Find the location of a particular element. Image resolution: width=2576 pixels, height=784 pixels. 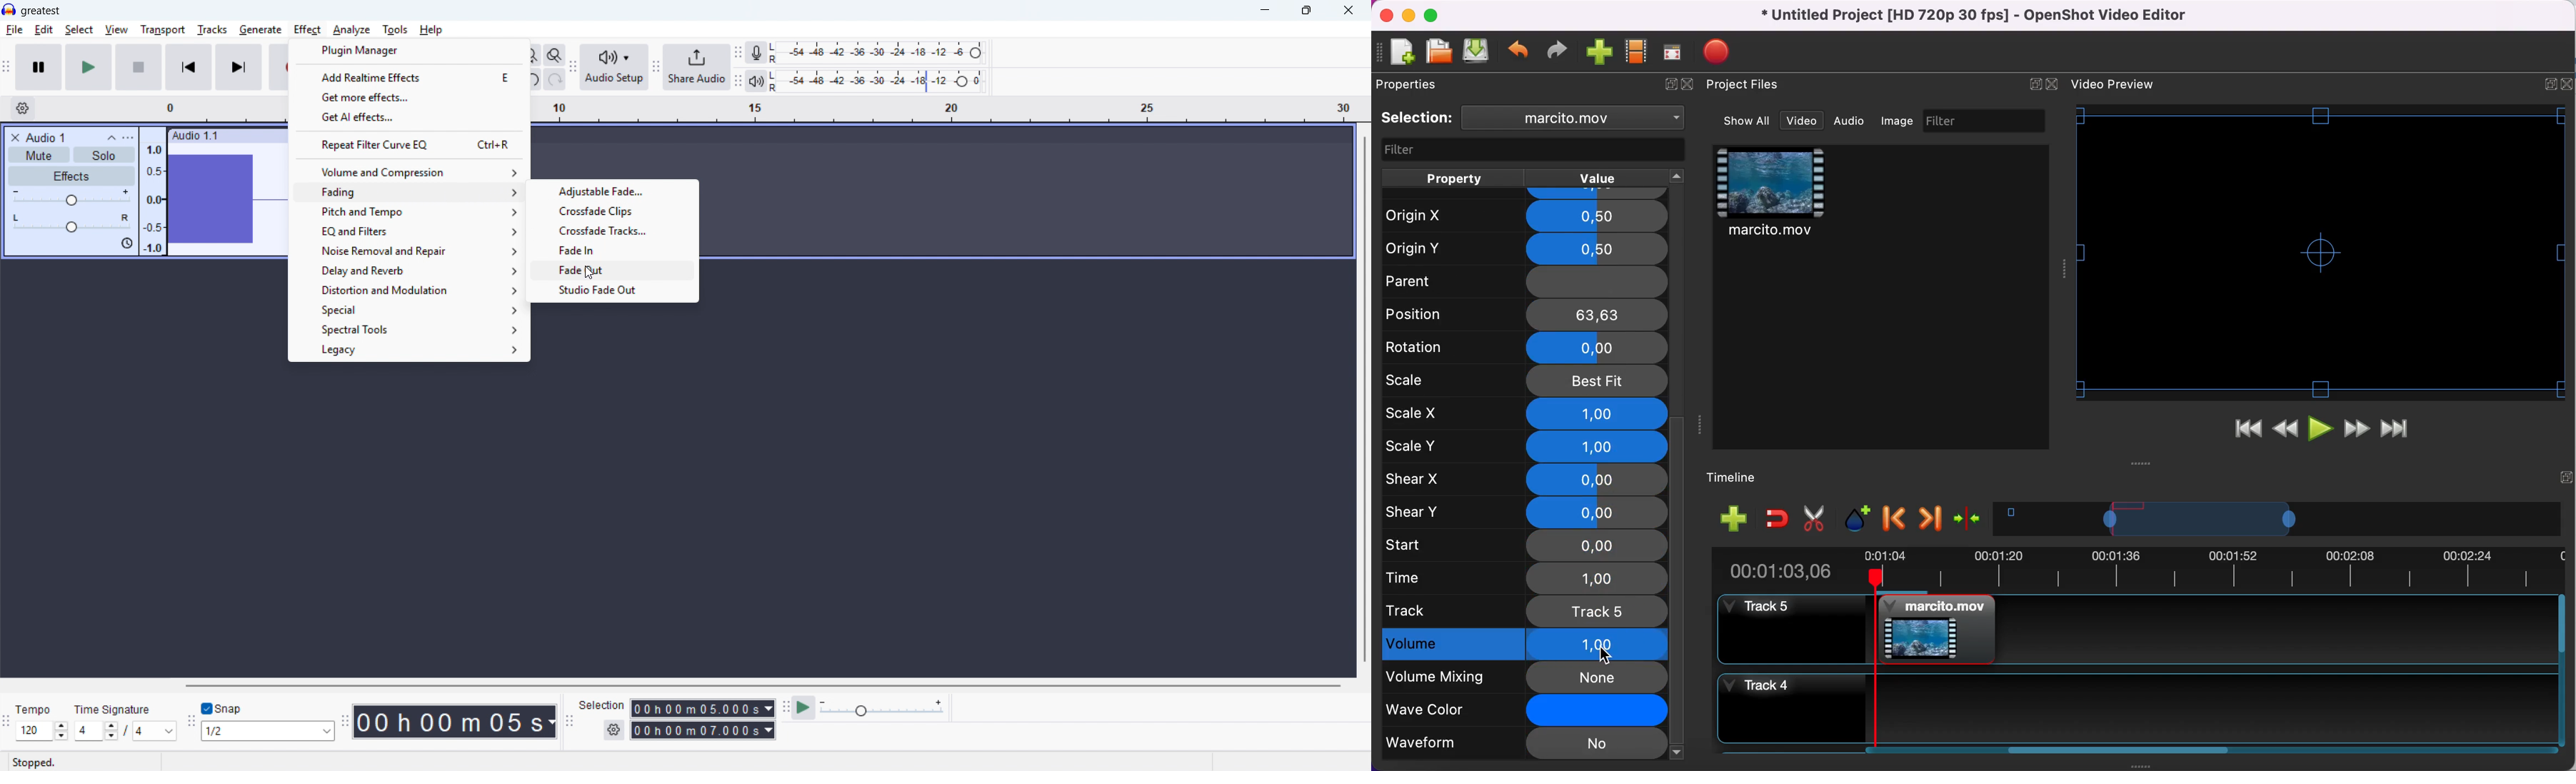

close  is located at coordinates (1348, 11).